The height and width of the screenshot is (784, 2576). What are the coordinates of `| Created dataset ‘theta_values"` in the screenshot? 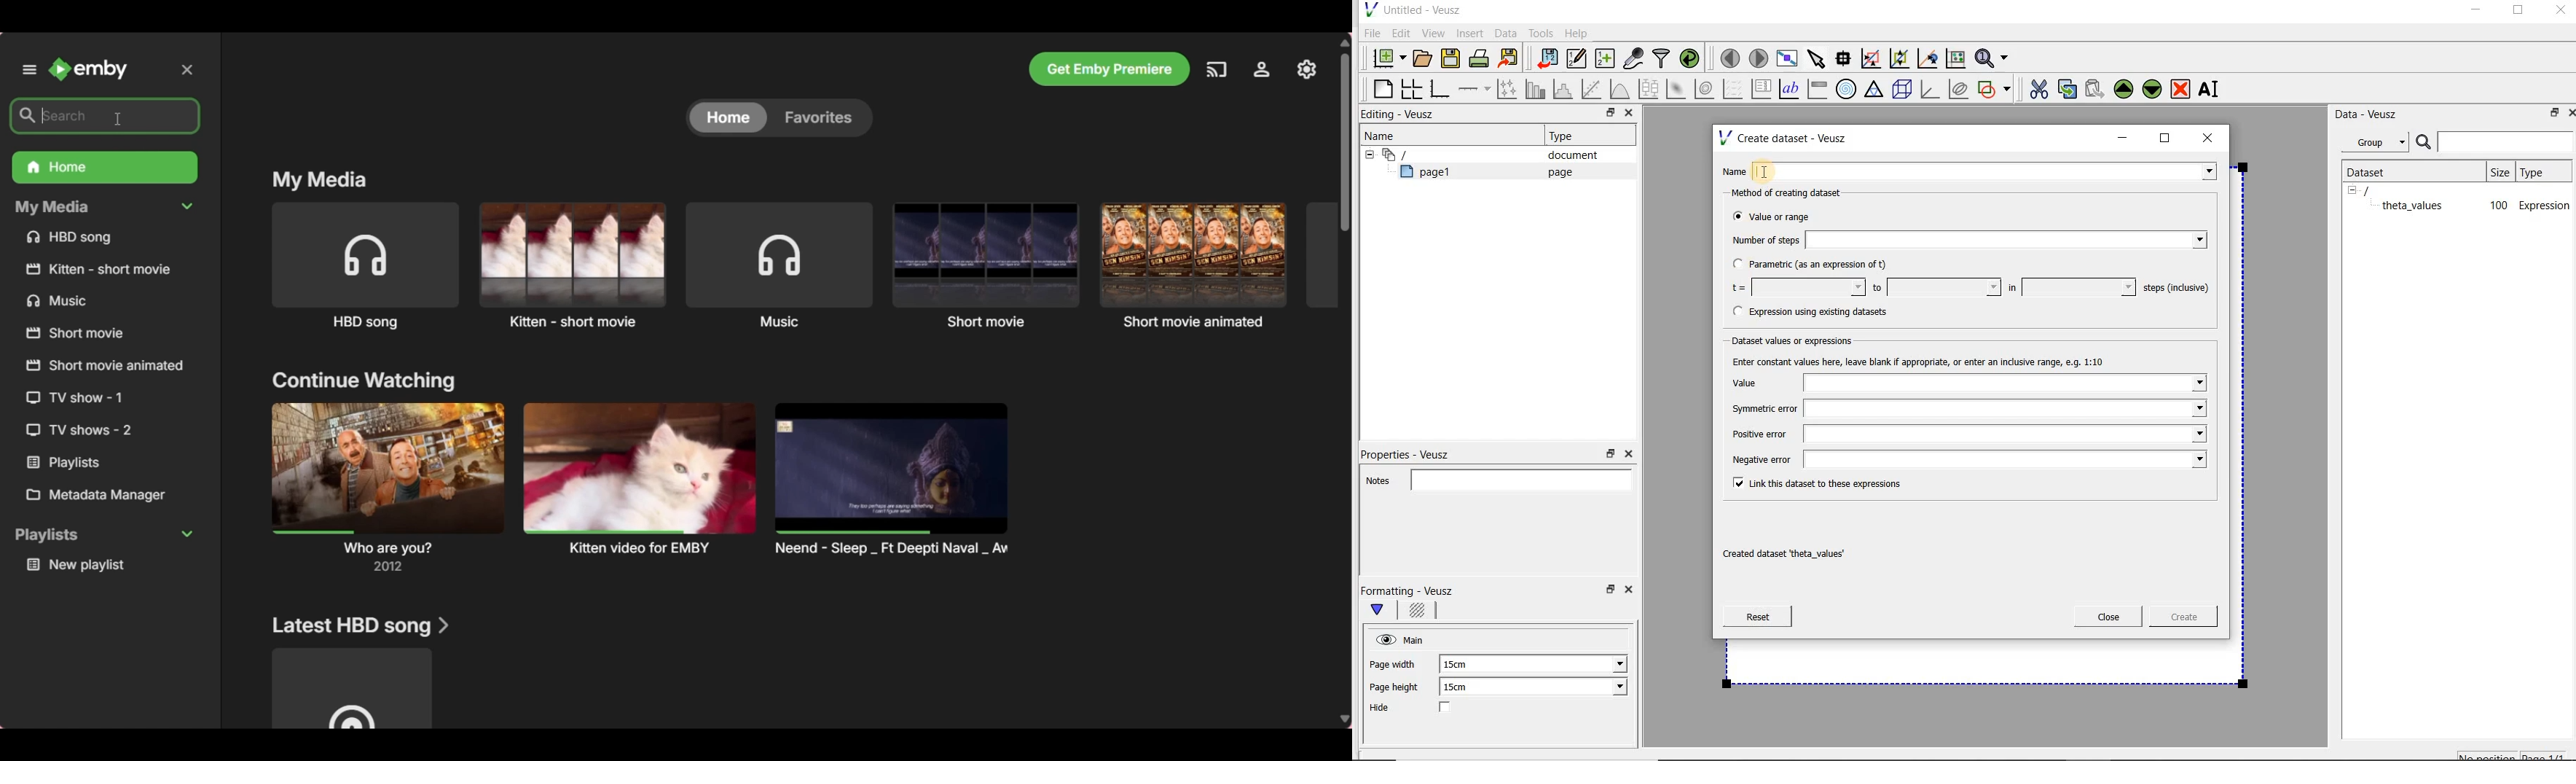 It's located at (1799, 555).